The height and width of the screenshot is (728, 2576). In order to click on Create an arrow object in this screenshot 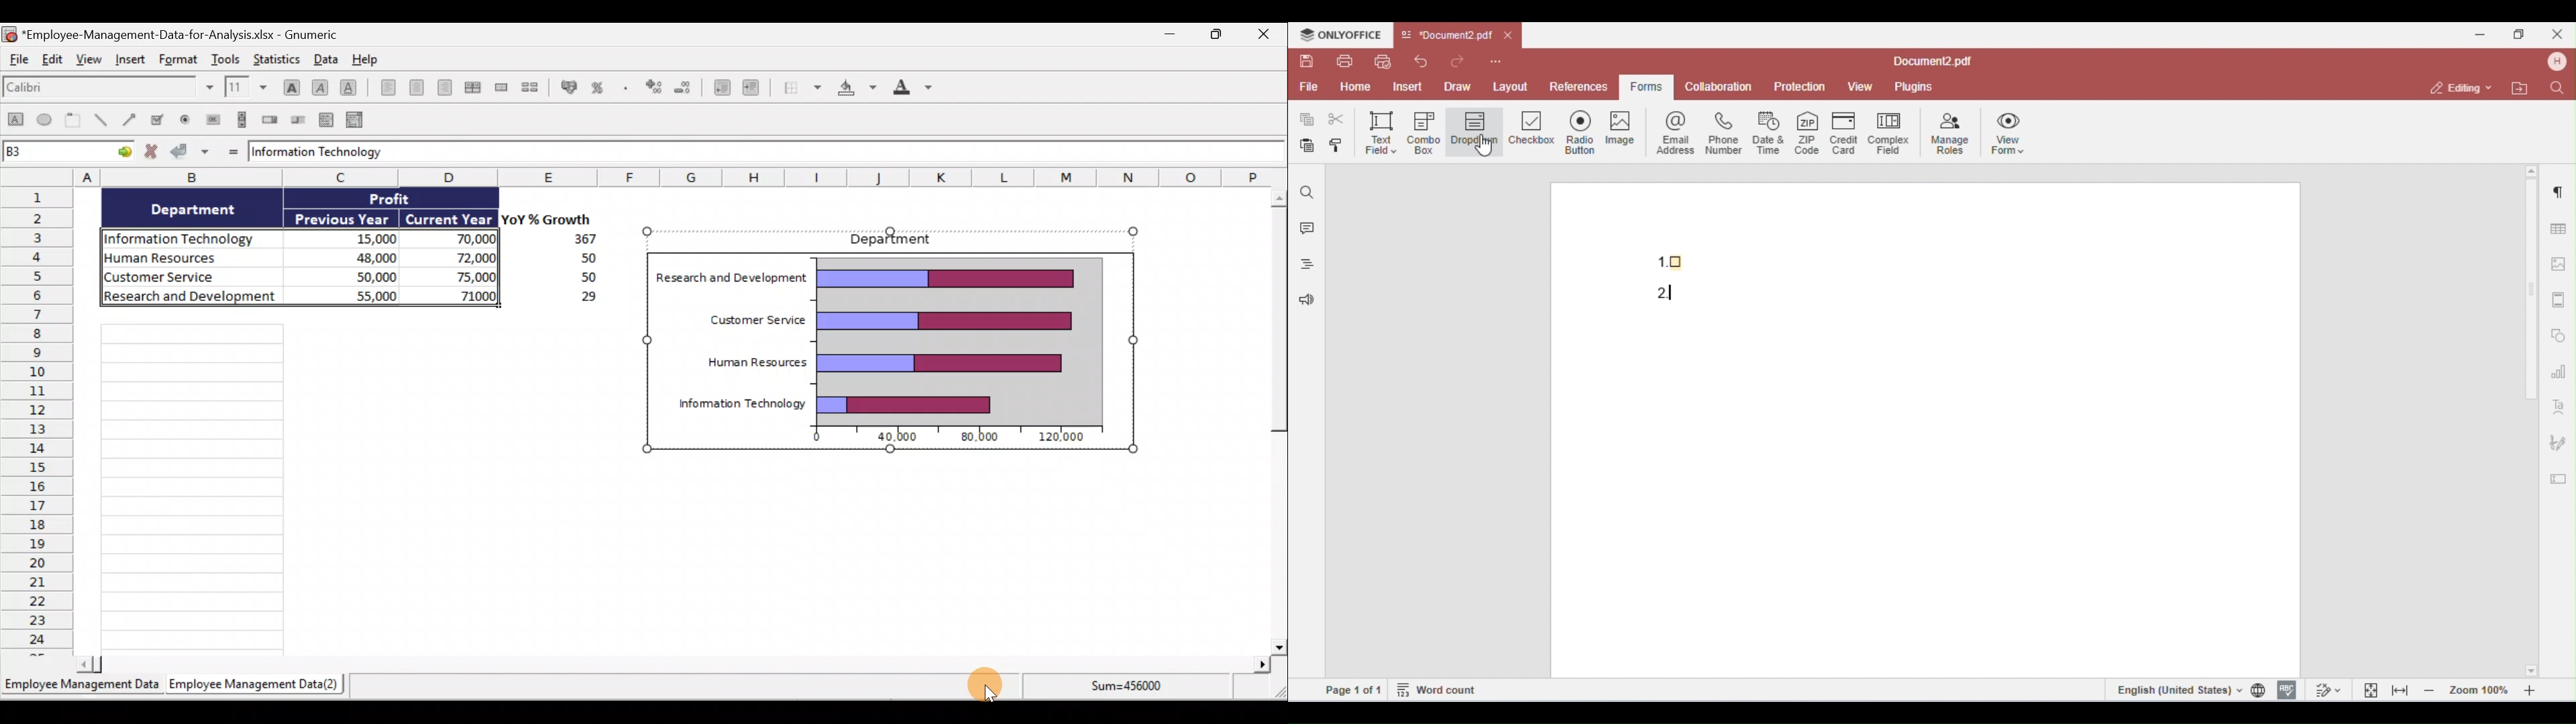, I will do `click(131, 118)`.